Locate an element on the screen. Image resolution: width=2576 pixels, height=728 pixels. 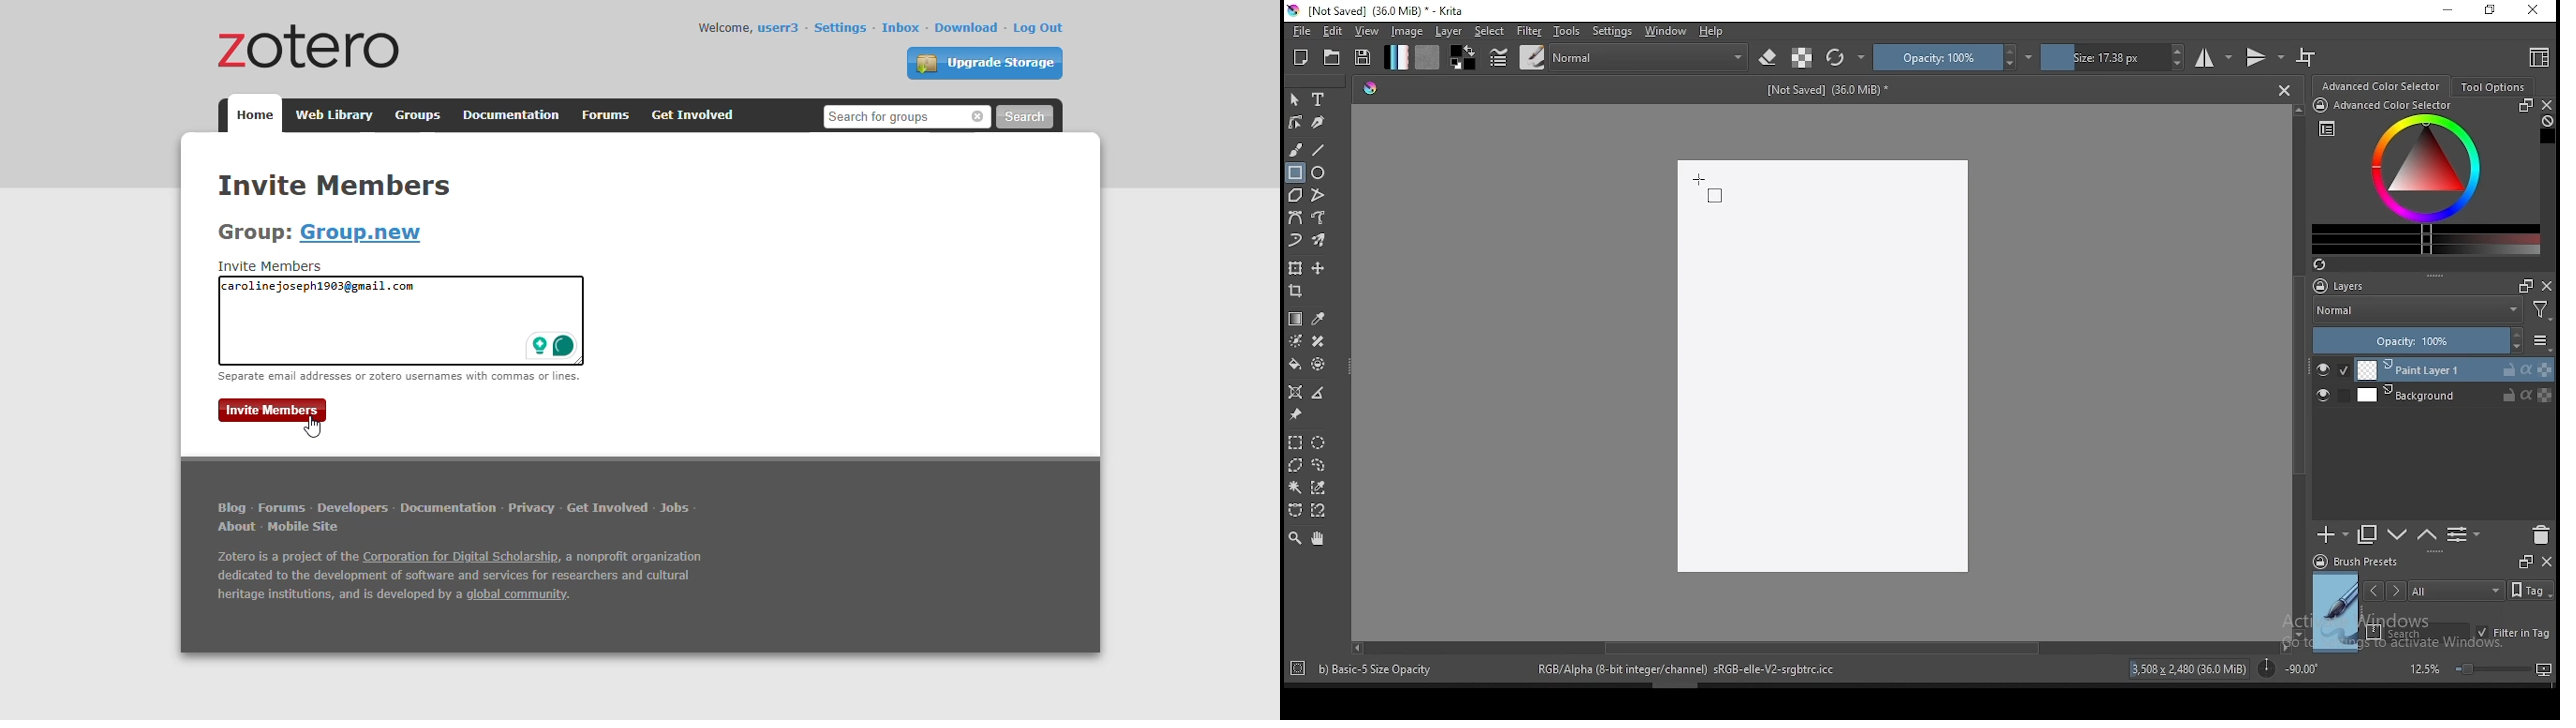
select is located at coordinates (1490, 31).